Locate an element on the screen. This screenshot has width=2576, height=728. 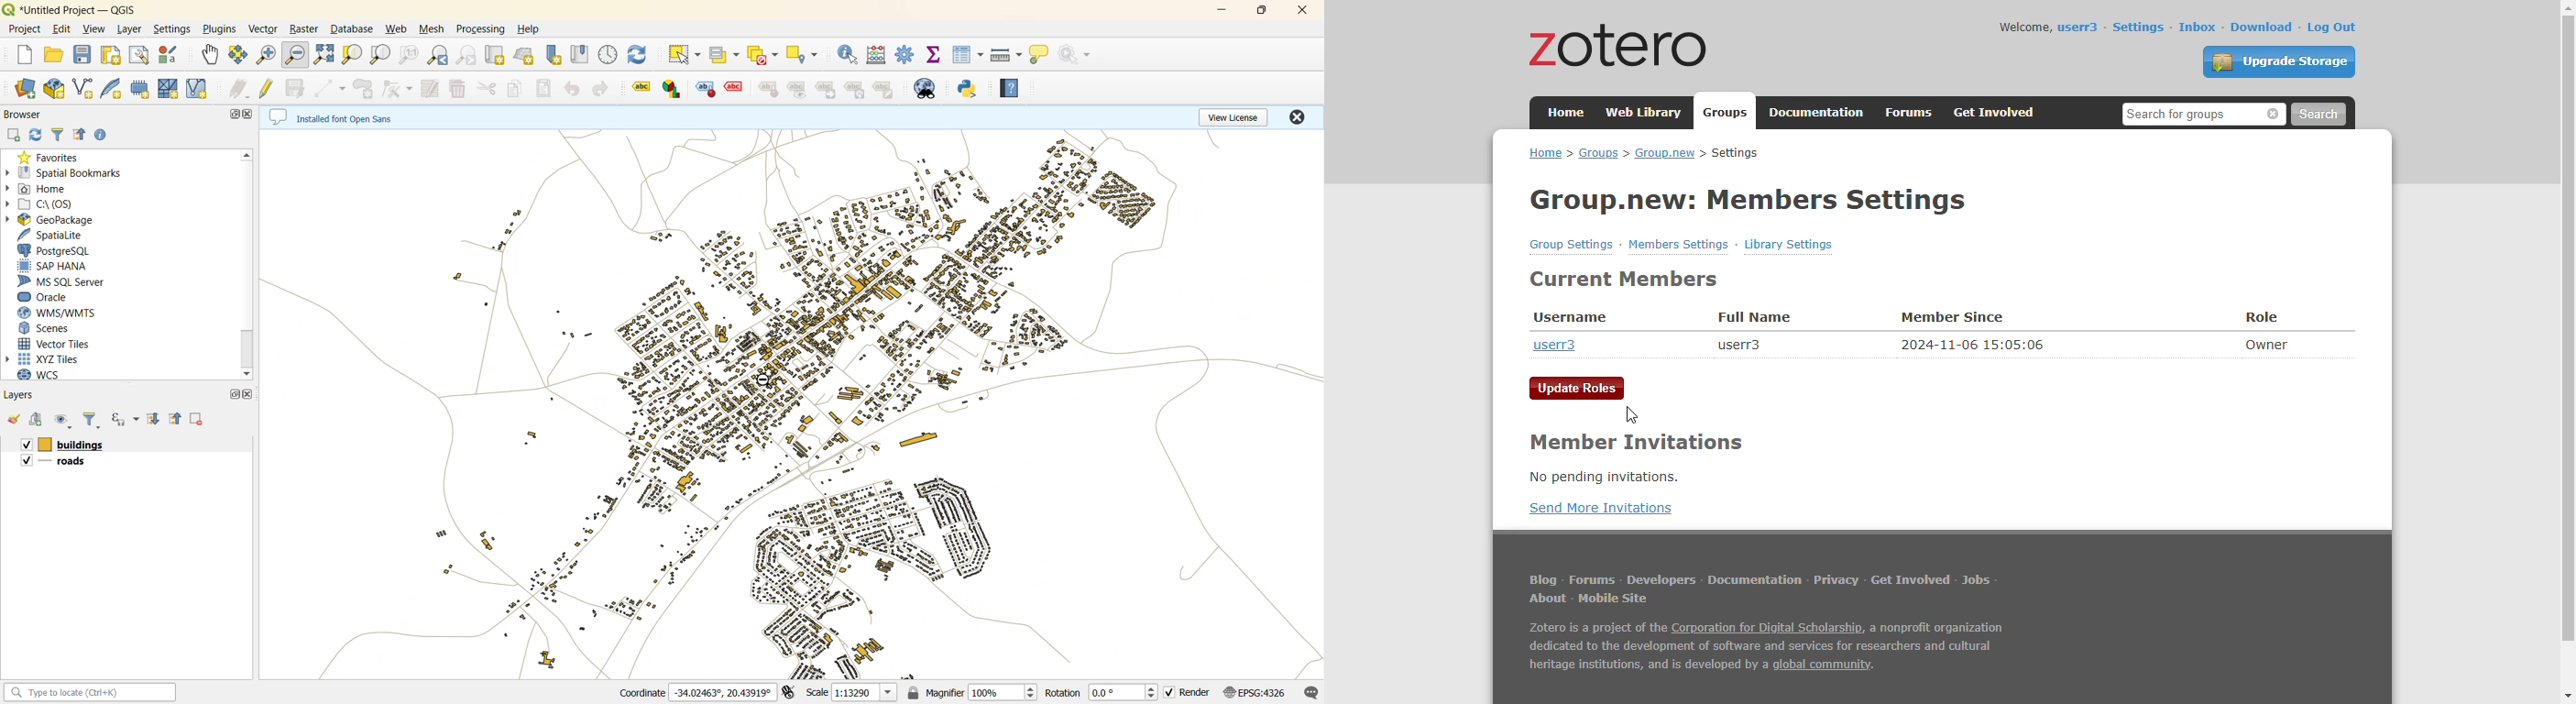
members settings is located at coordinates (1678, 244).